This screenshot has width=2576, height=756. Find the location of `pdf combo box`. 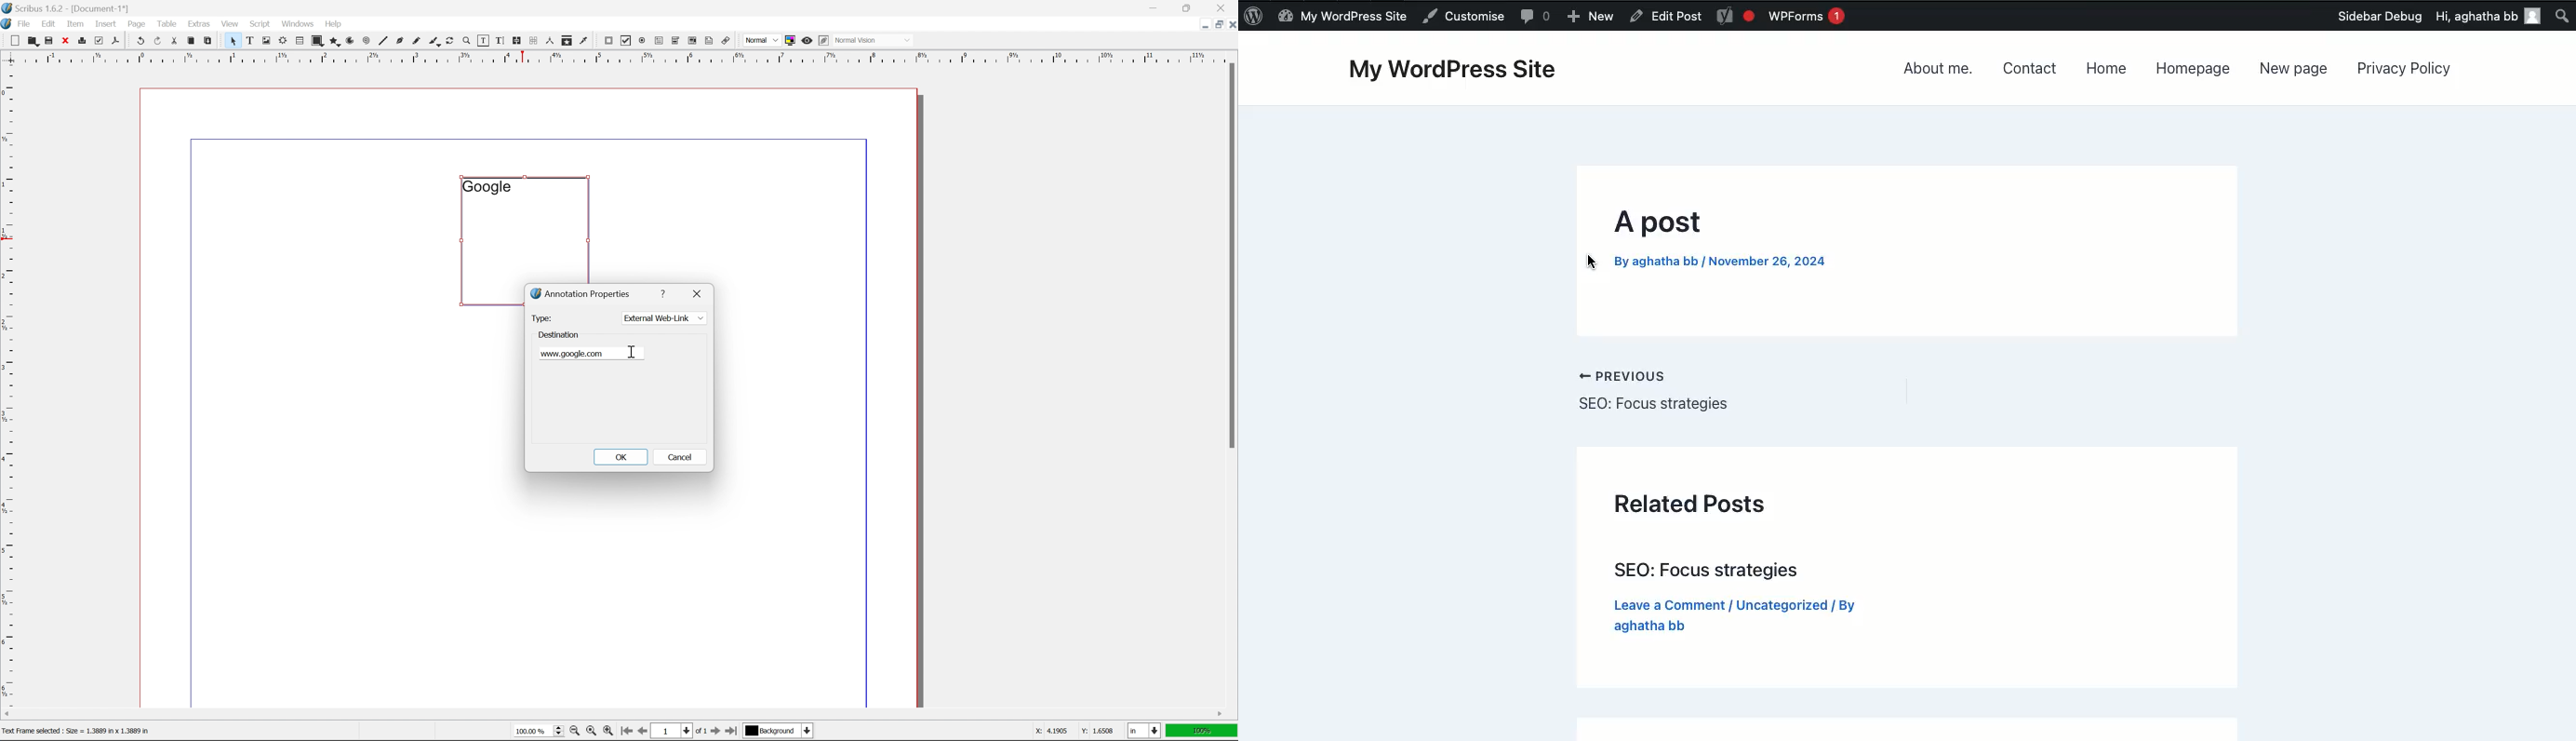

pdf combo box is located at coordinates (675, 42).